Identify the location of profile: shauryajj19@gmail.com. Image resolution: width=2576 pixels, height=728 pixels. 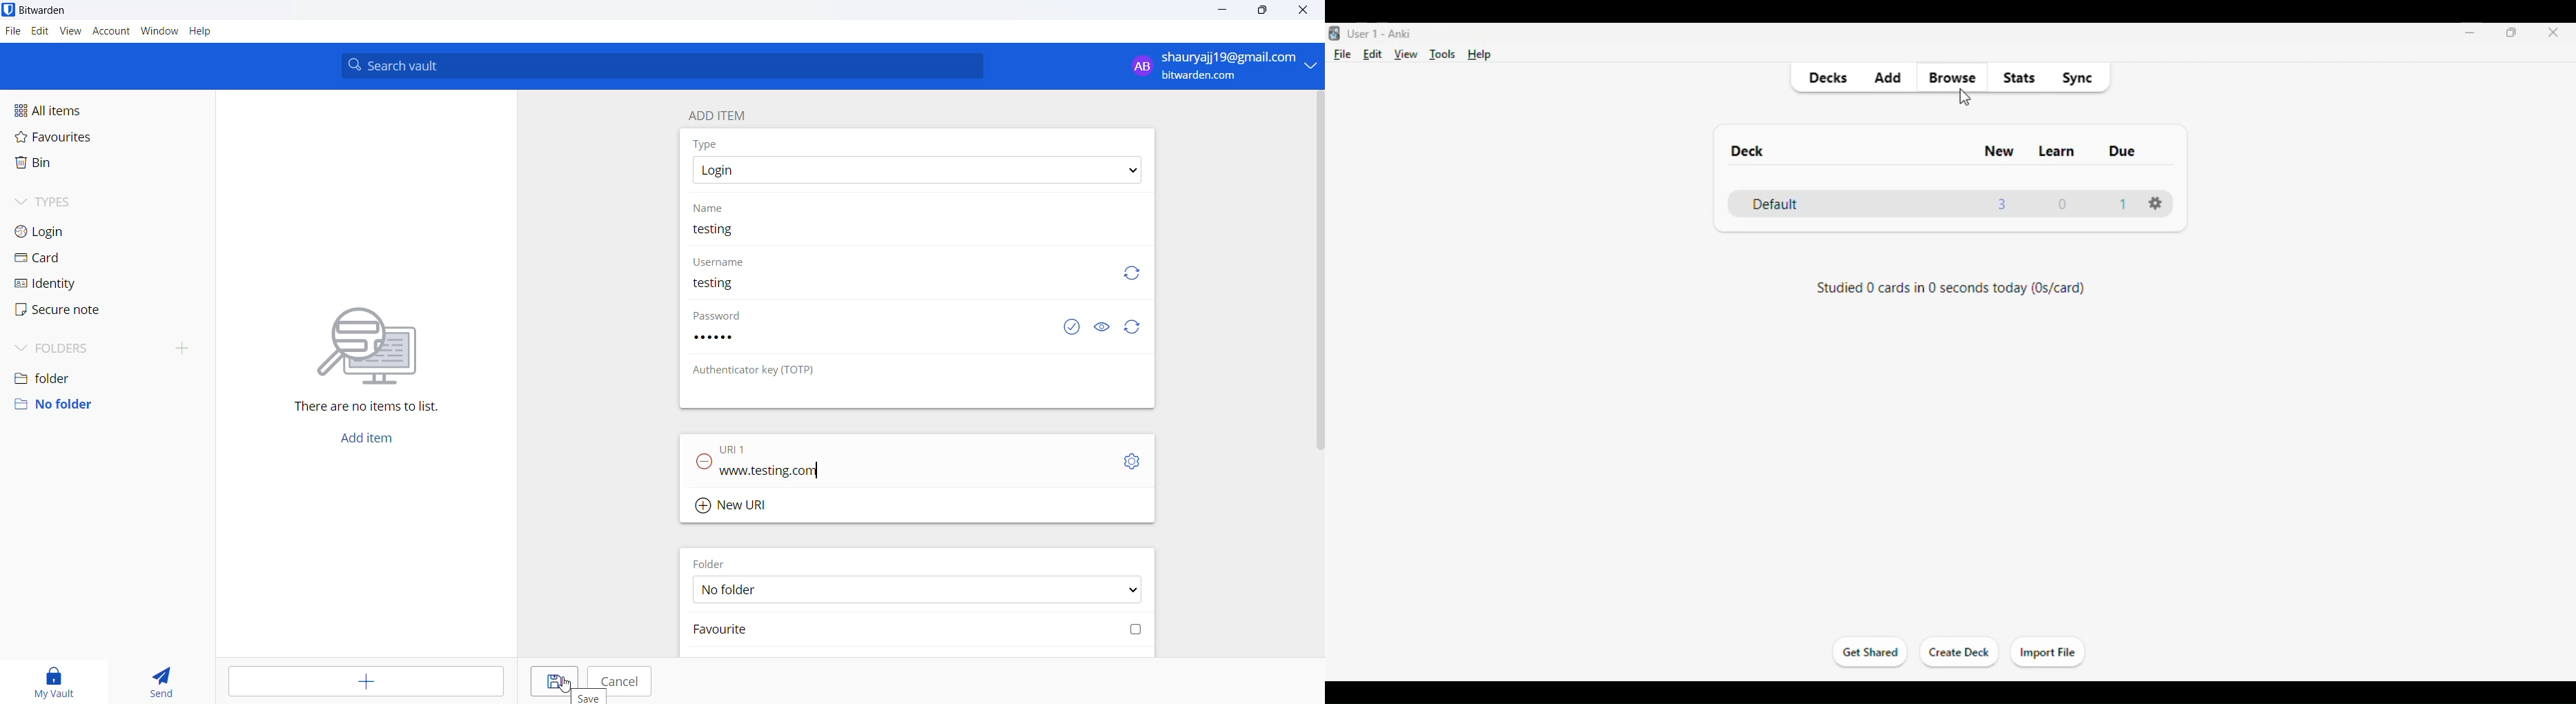
(1220, 66).